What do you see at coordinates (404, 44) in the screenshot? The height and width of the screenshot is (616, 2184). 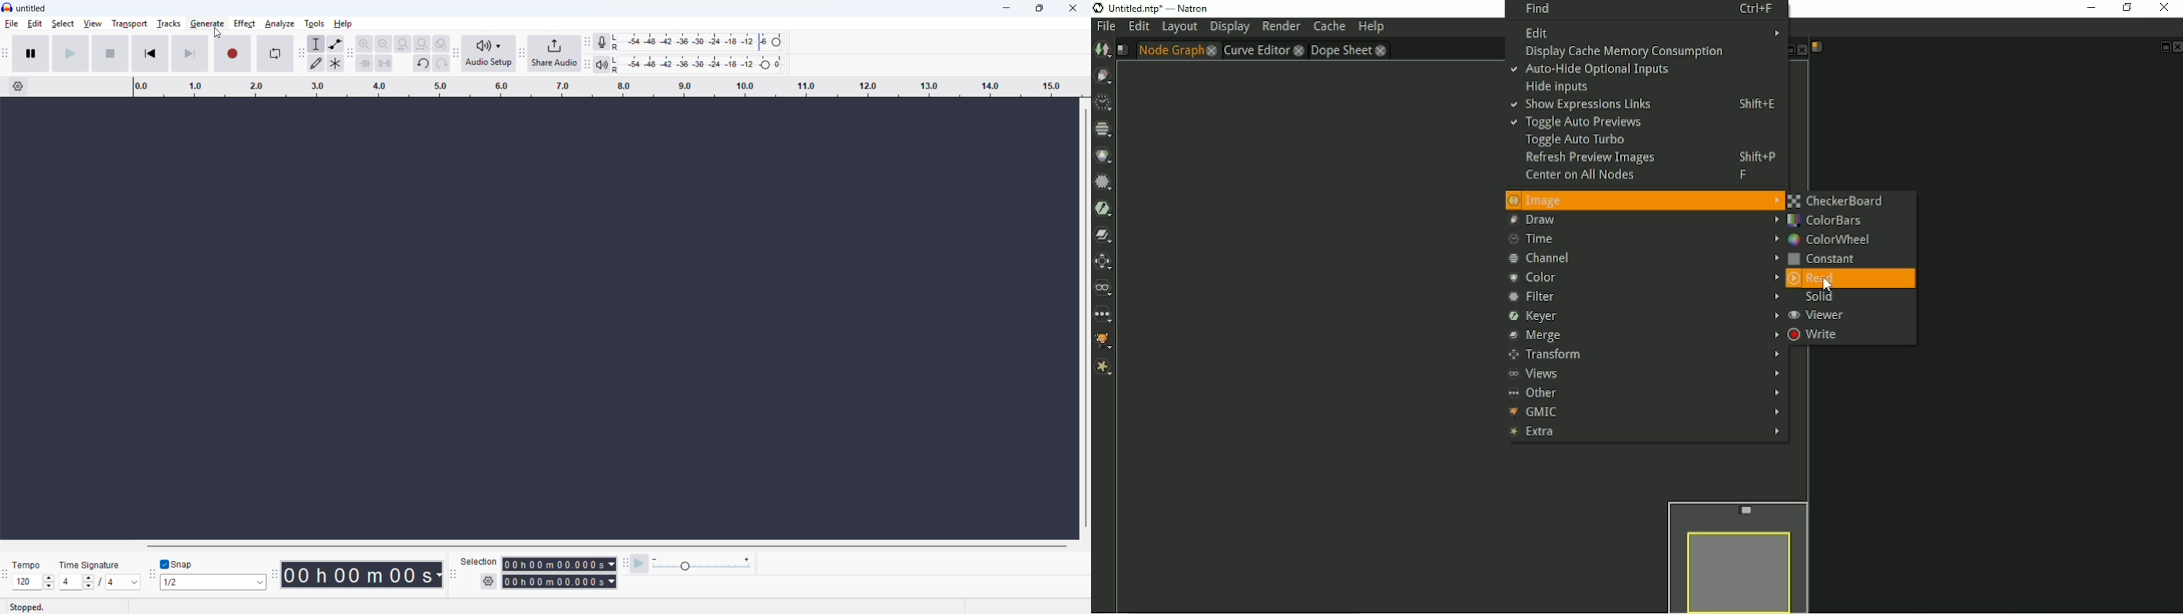 I see `Quit selection to width ` at bounding box center [404, 44].